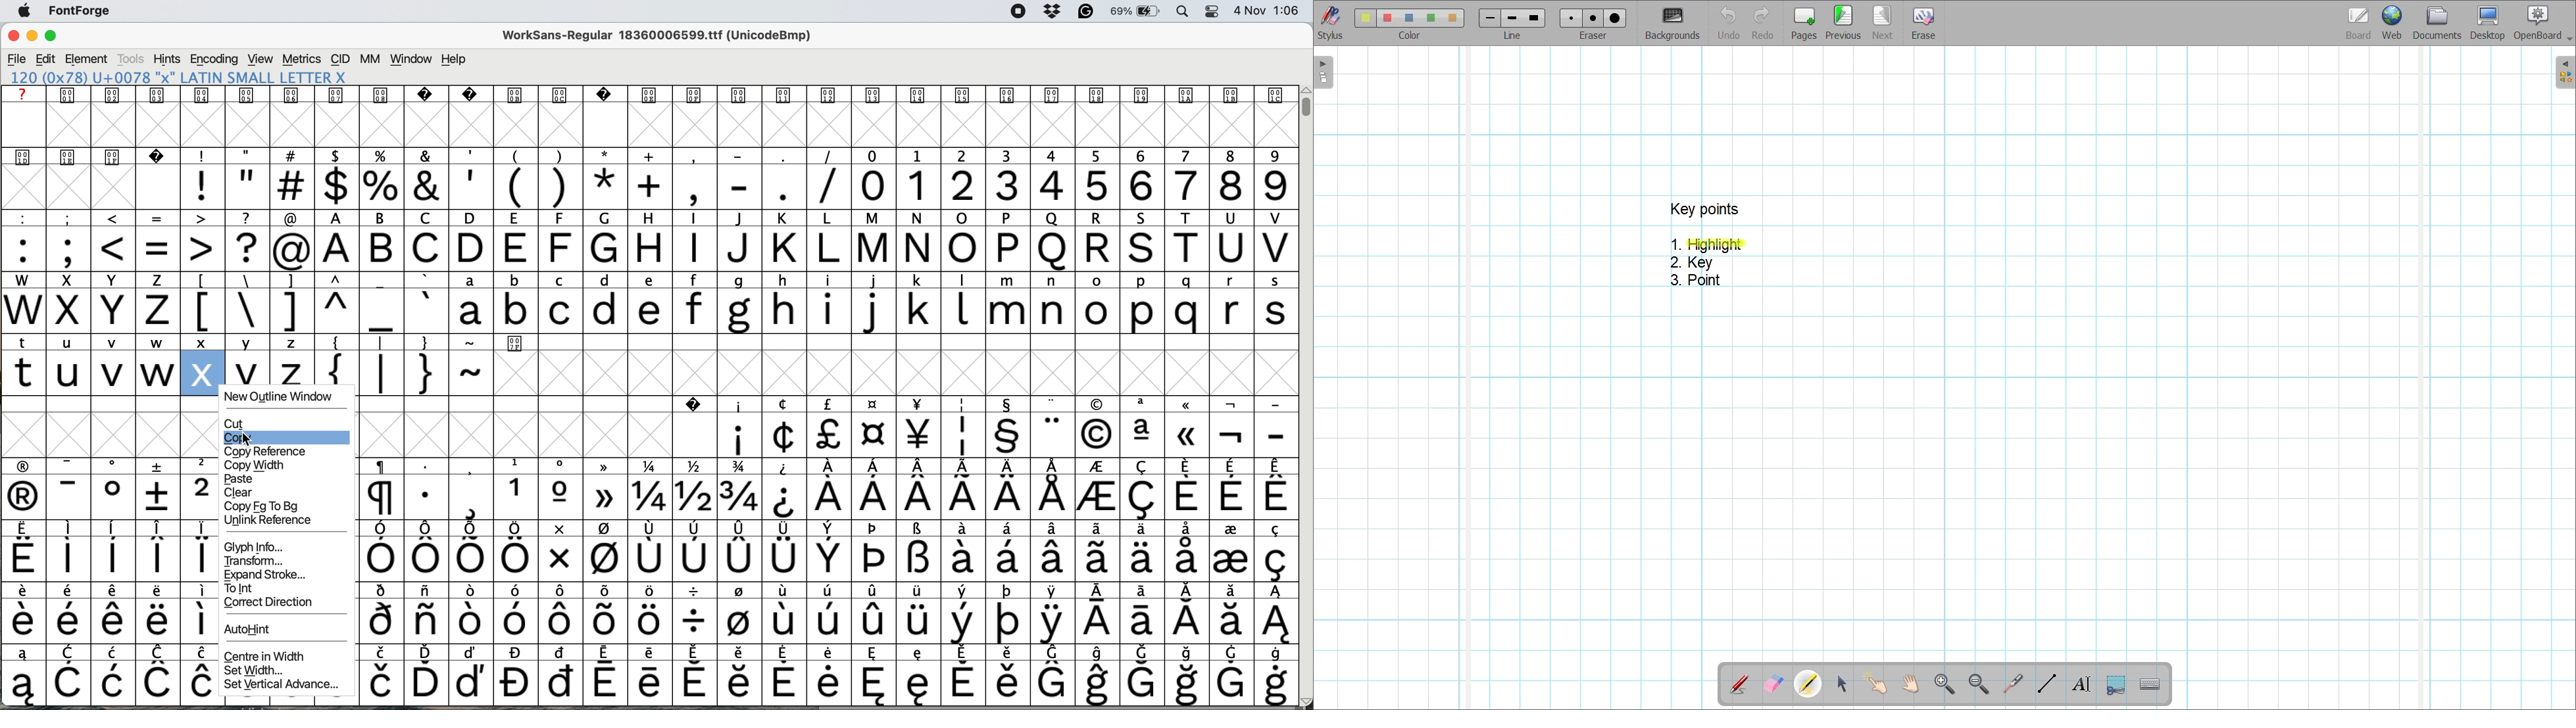  I want to click on metrics, so click(303, 60).